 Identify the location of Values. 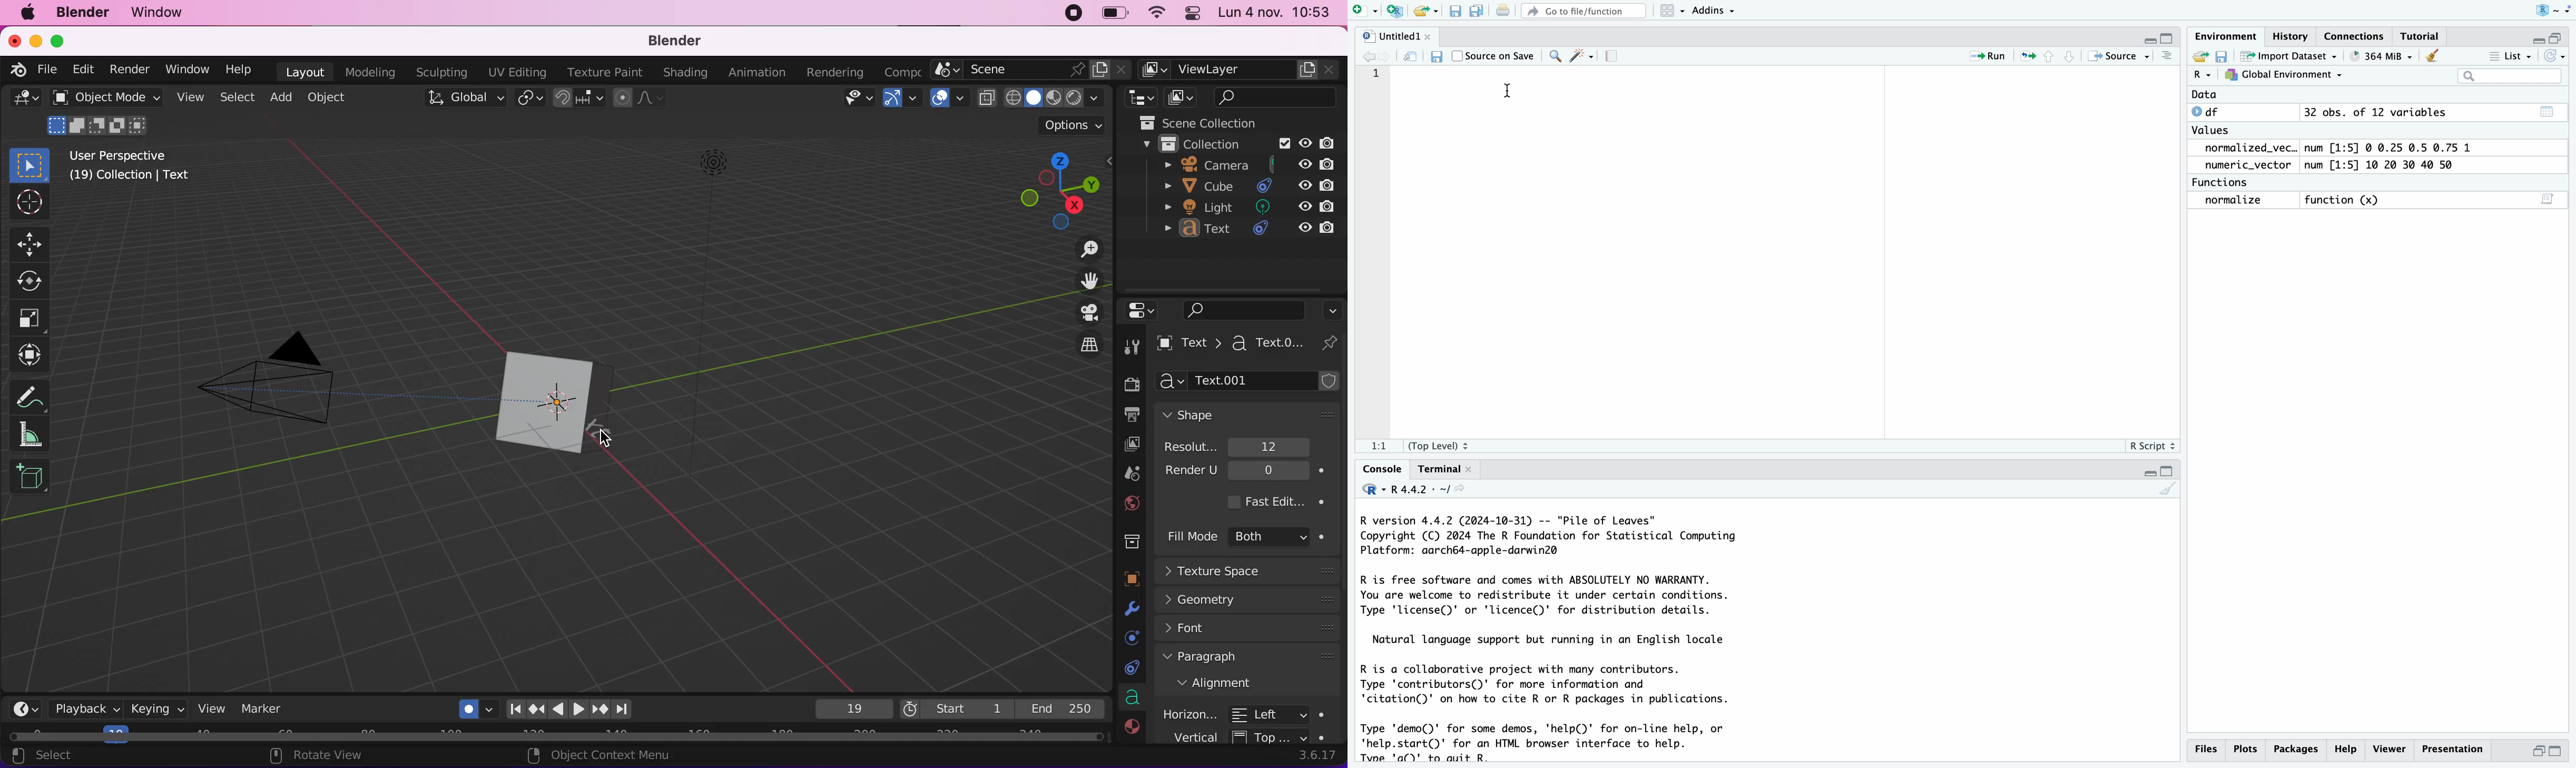
(2210, 133).